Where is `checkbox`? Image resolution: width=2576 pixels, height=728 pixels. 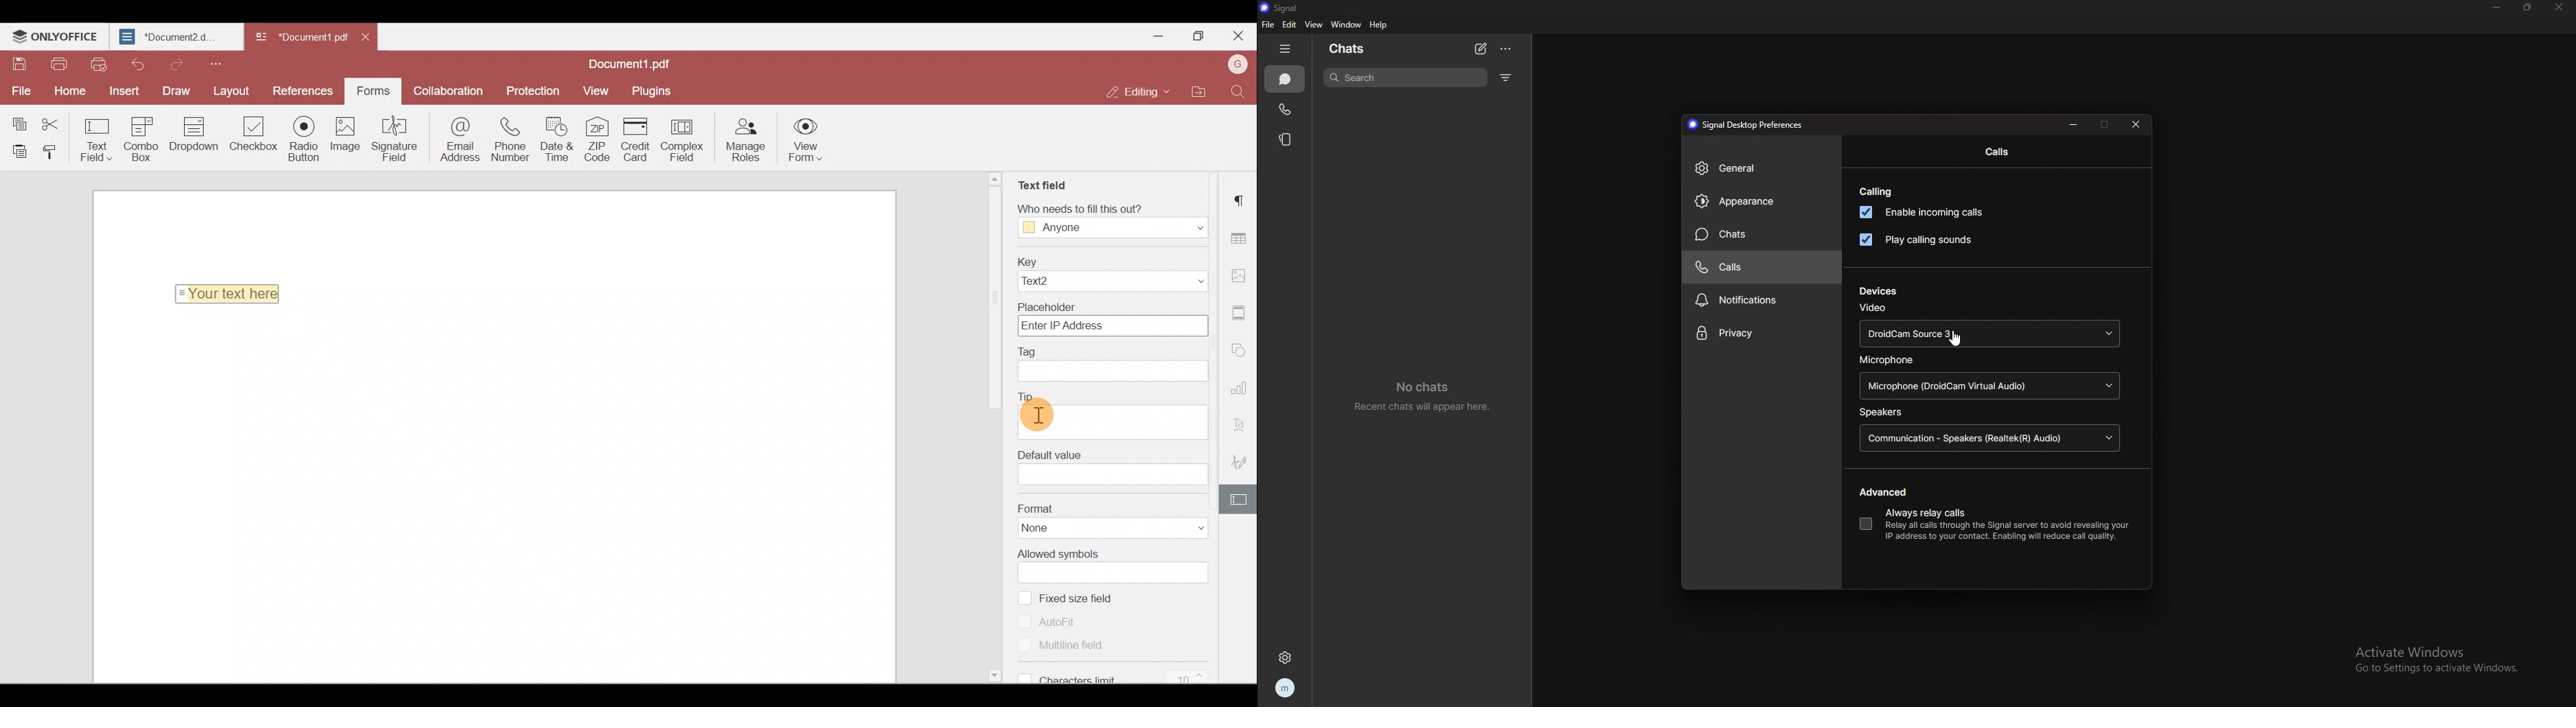 checkbox is located at coordinates (1024, 597).